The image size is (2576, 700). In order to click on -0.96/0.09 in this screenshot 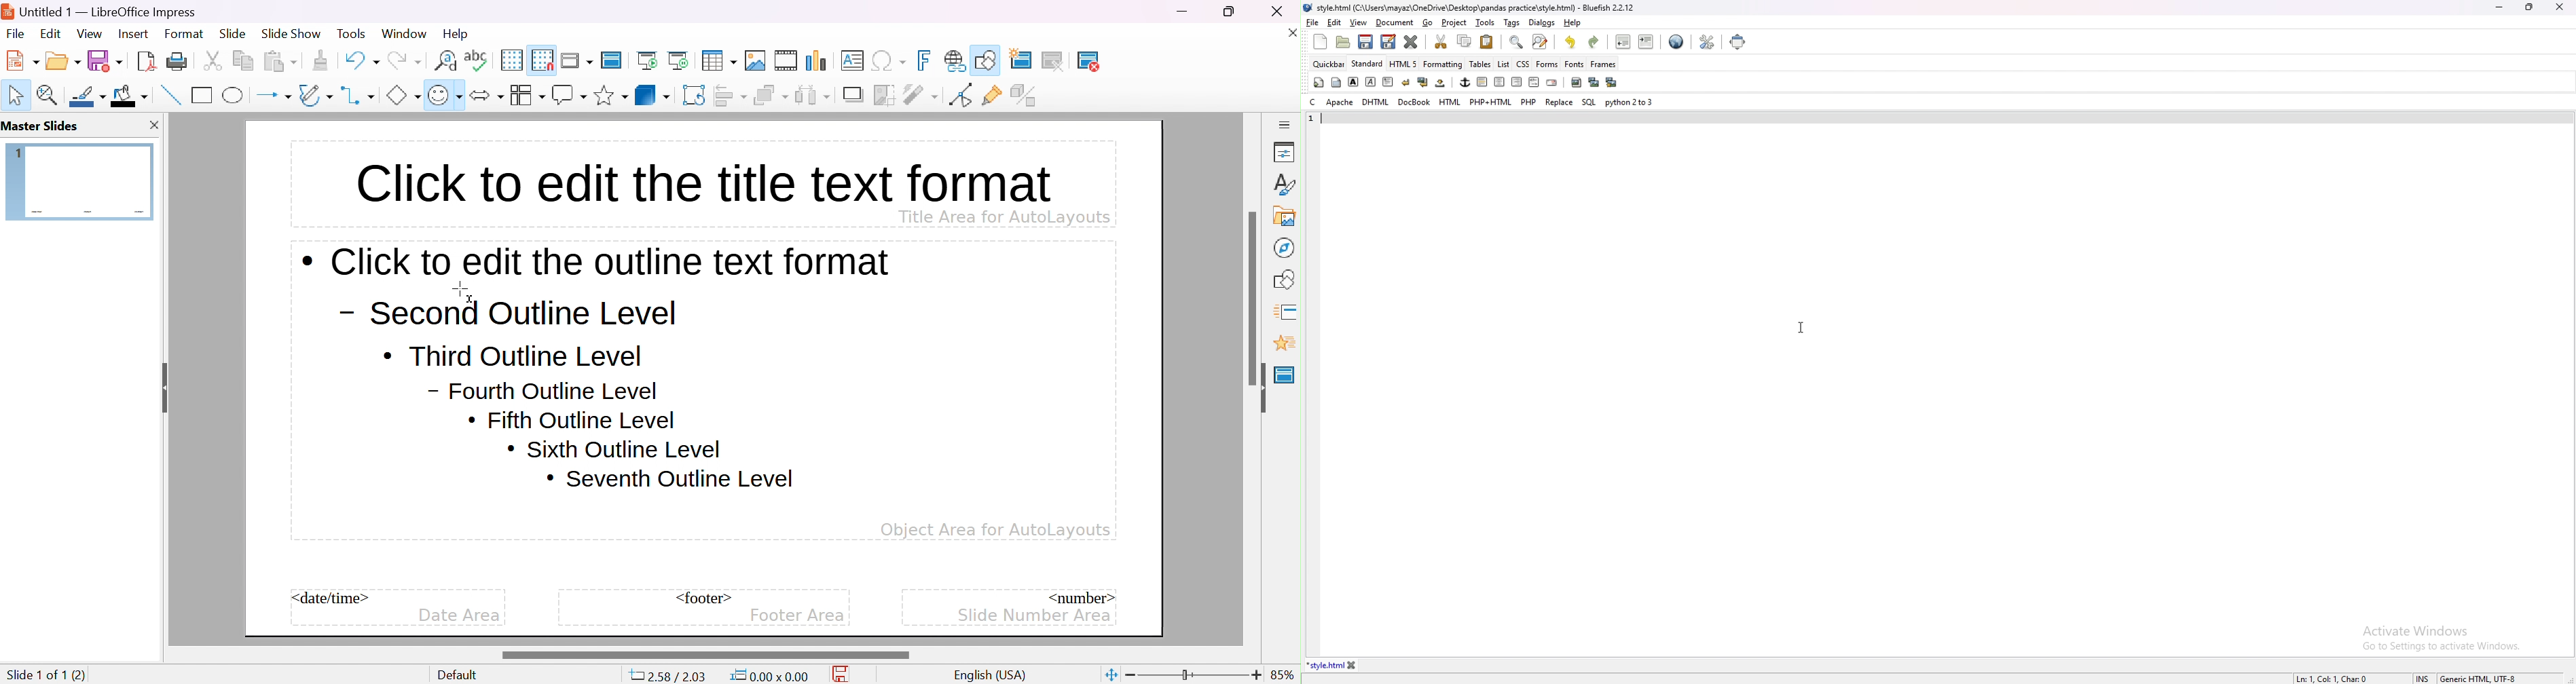, I will do `click(674, 677)`.